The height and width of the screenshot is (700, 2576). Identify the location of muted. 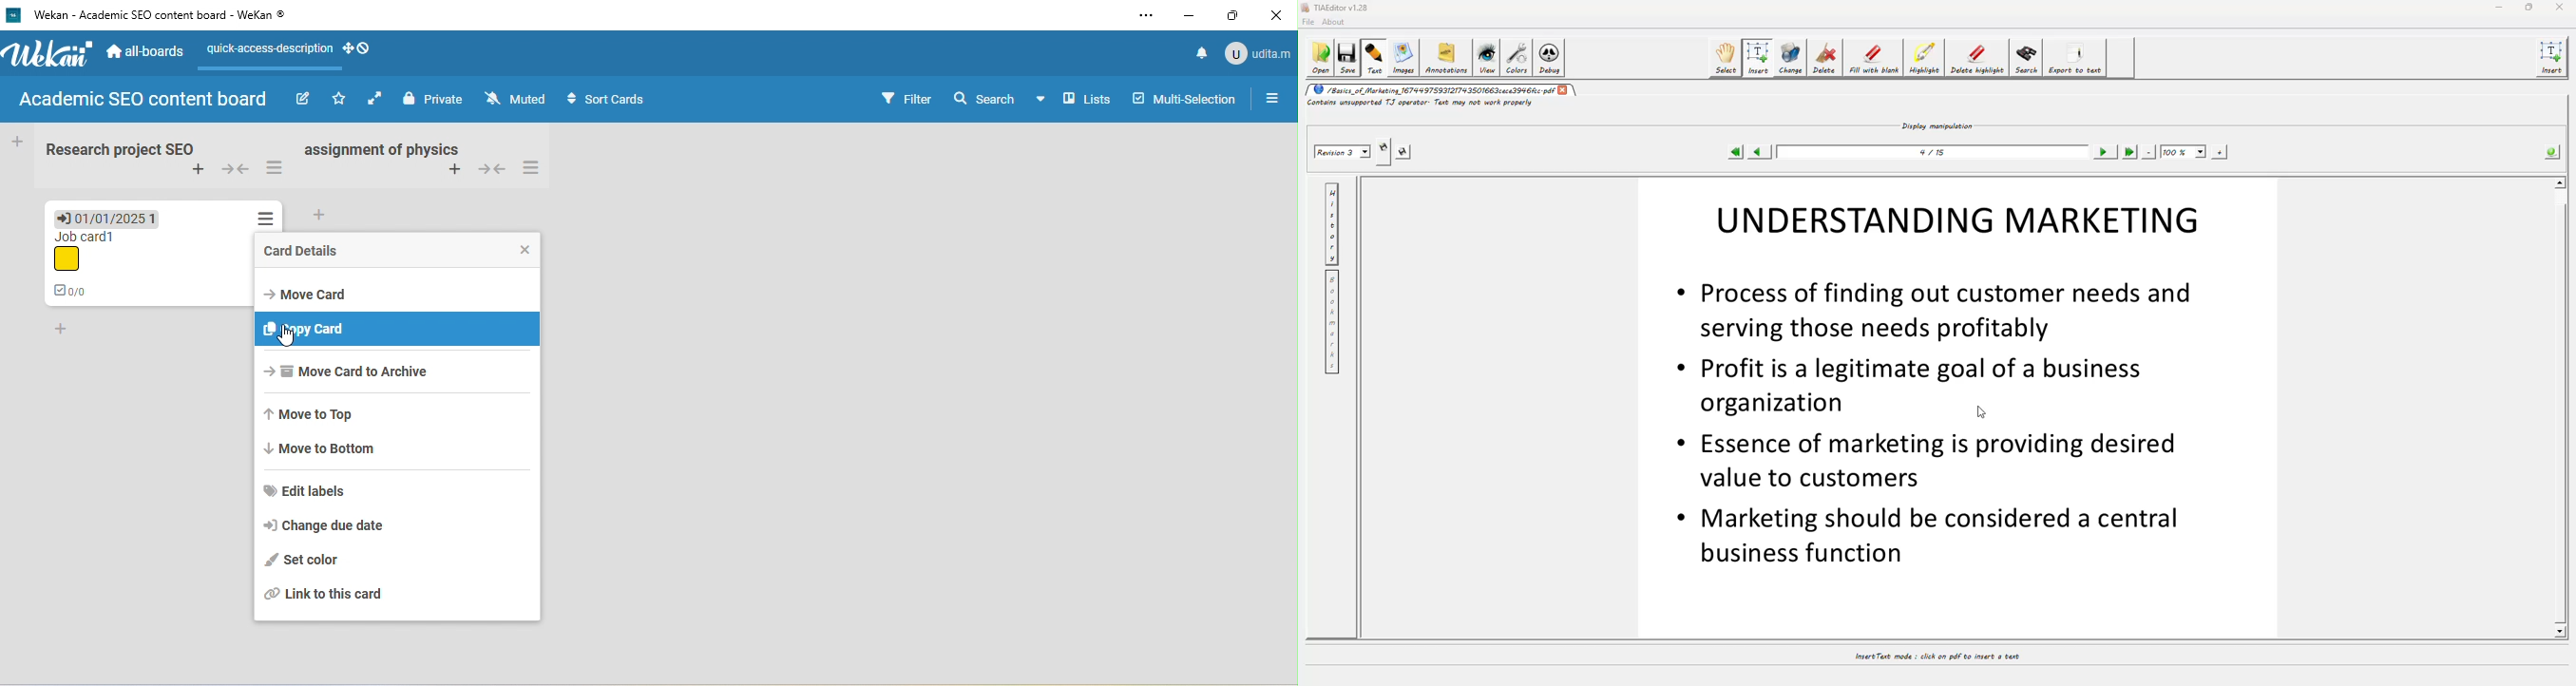
(519, 99).